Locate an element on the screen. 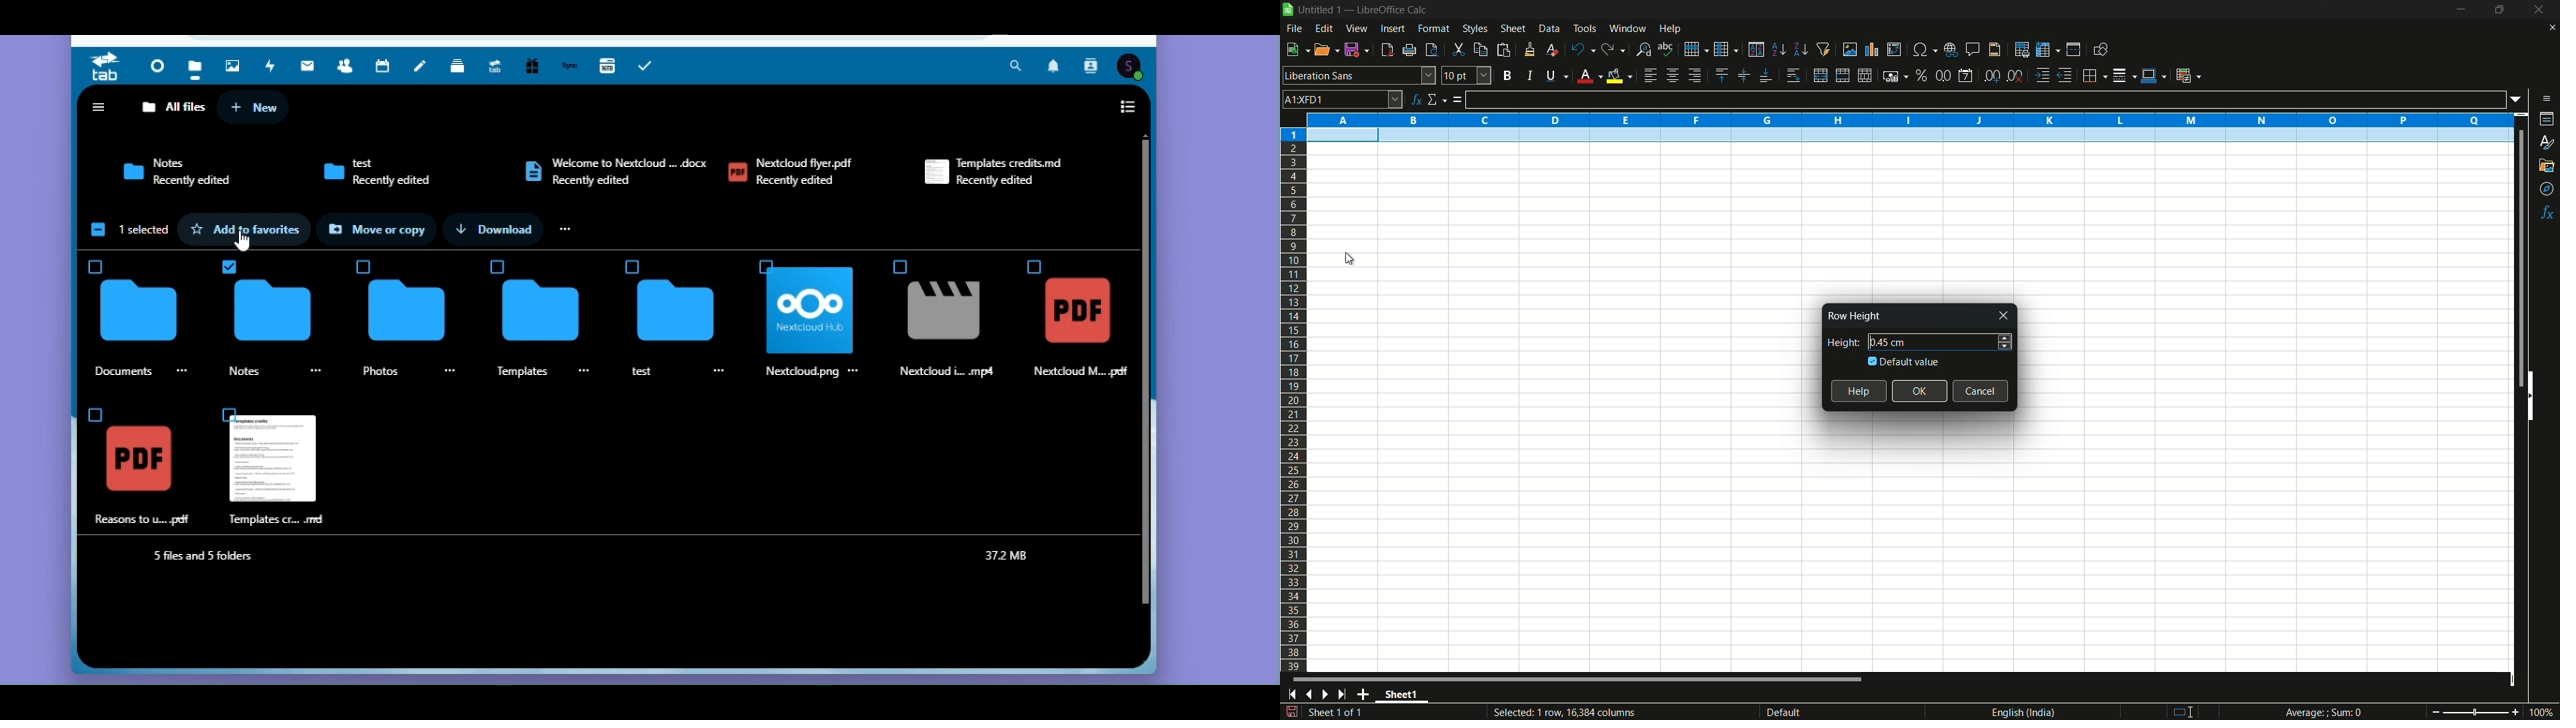 The image size is (2576, 728). Check Box is located at coordinates (92, 414).